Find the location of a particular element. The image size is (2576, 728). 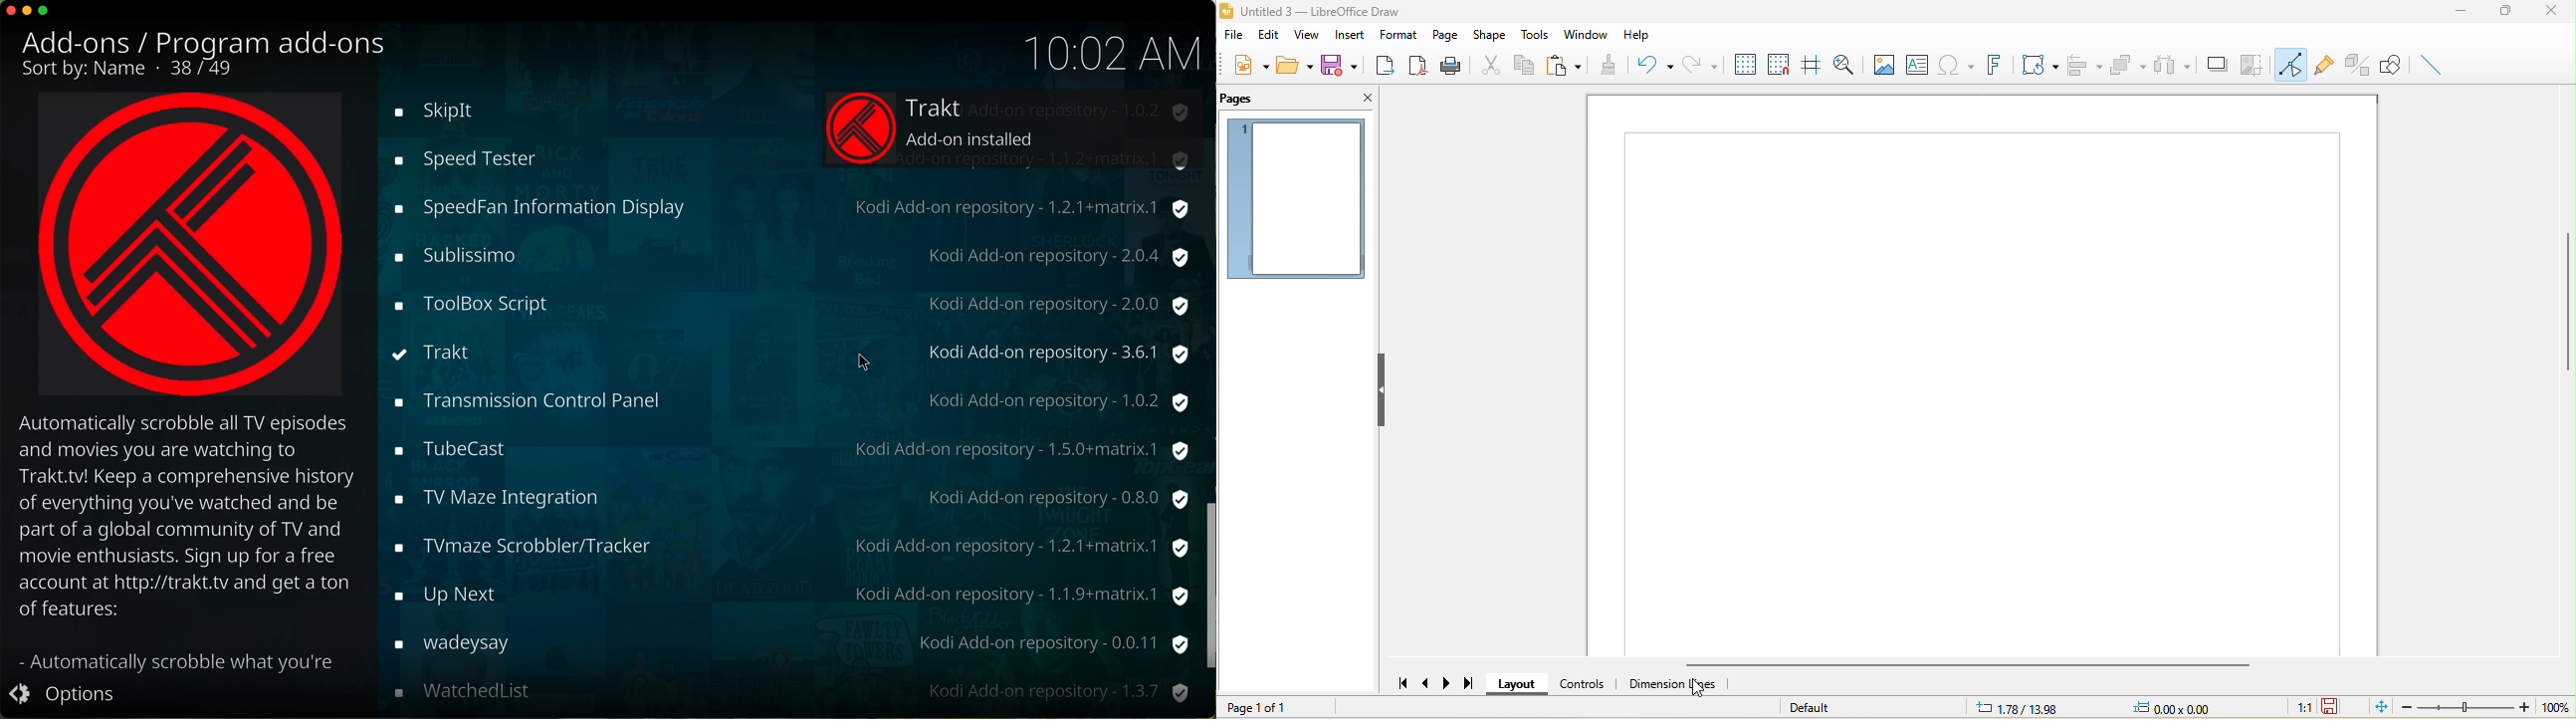

layout is located at coordinates (1517, 685).